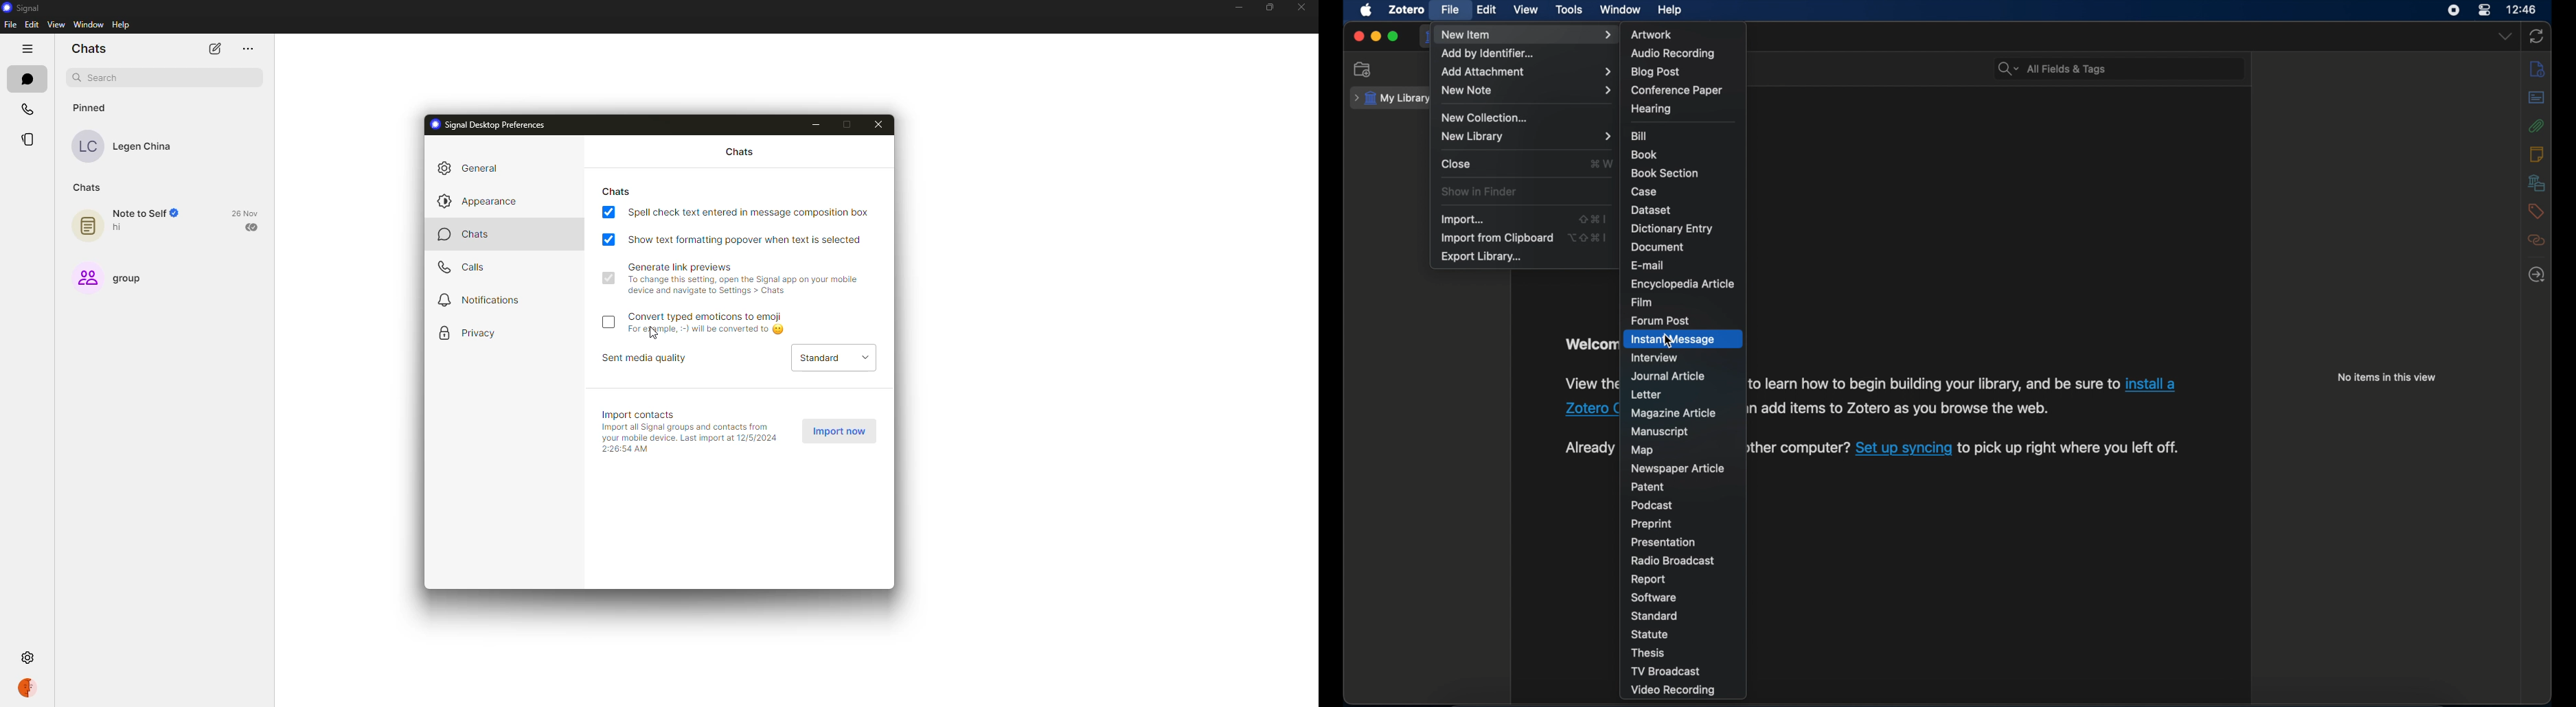 This screenshot has width=2576, height=728. I want to click on sync, so click(2536, 37).